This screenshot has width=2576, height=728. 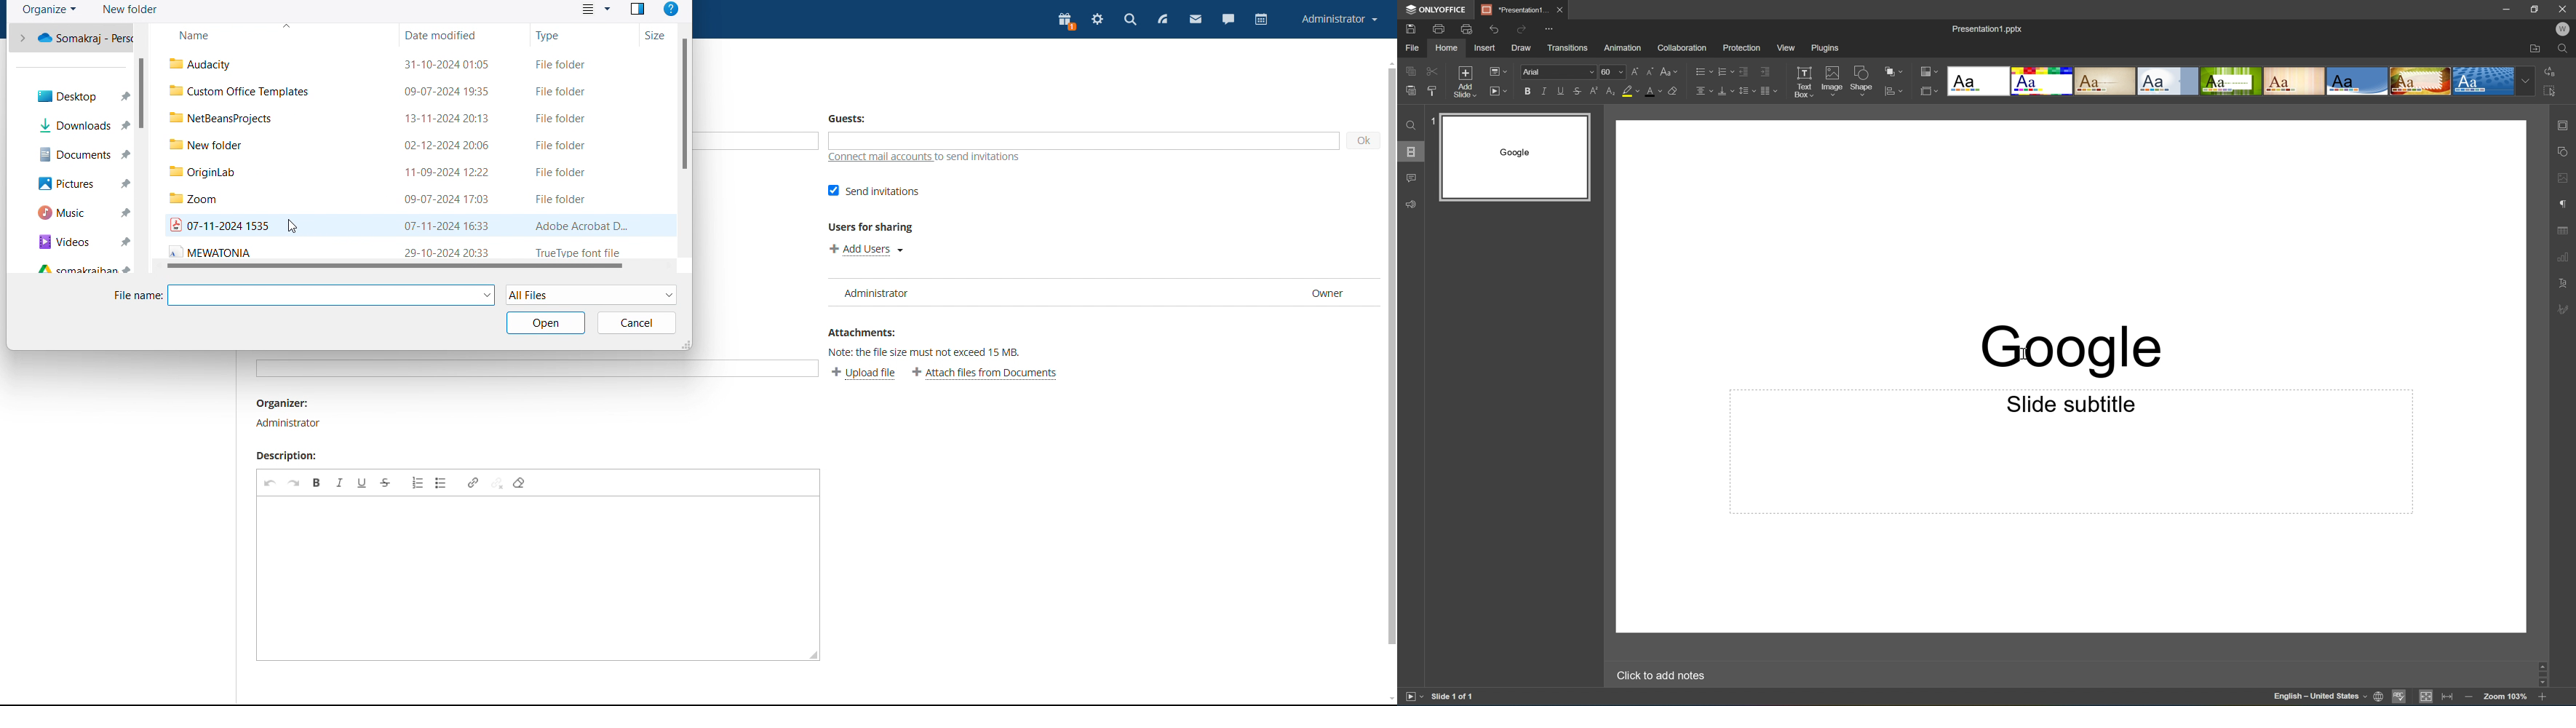 What do you see at coordinates (1410, 126) in the screenshot?
I see `Find` at bounding box center [1410, 126].